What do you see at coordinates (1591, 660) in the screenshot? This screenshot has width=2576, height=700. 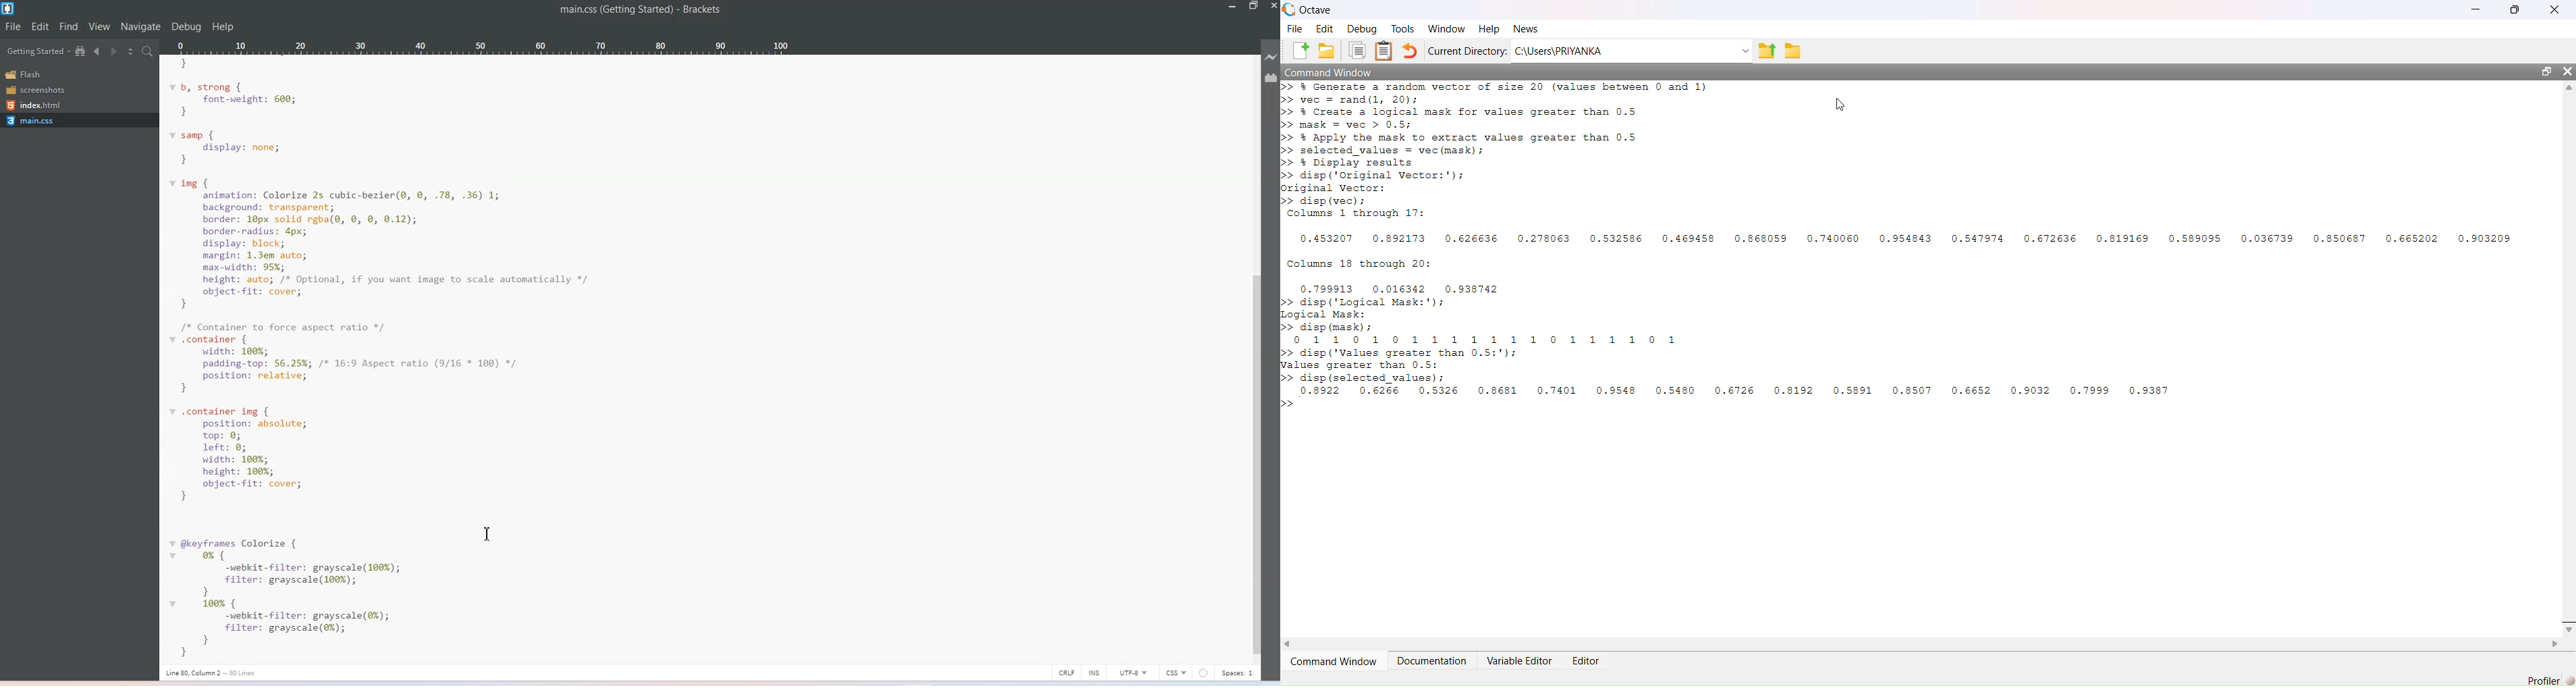 I see `Editor` at bounding box center [1591, 660].